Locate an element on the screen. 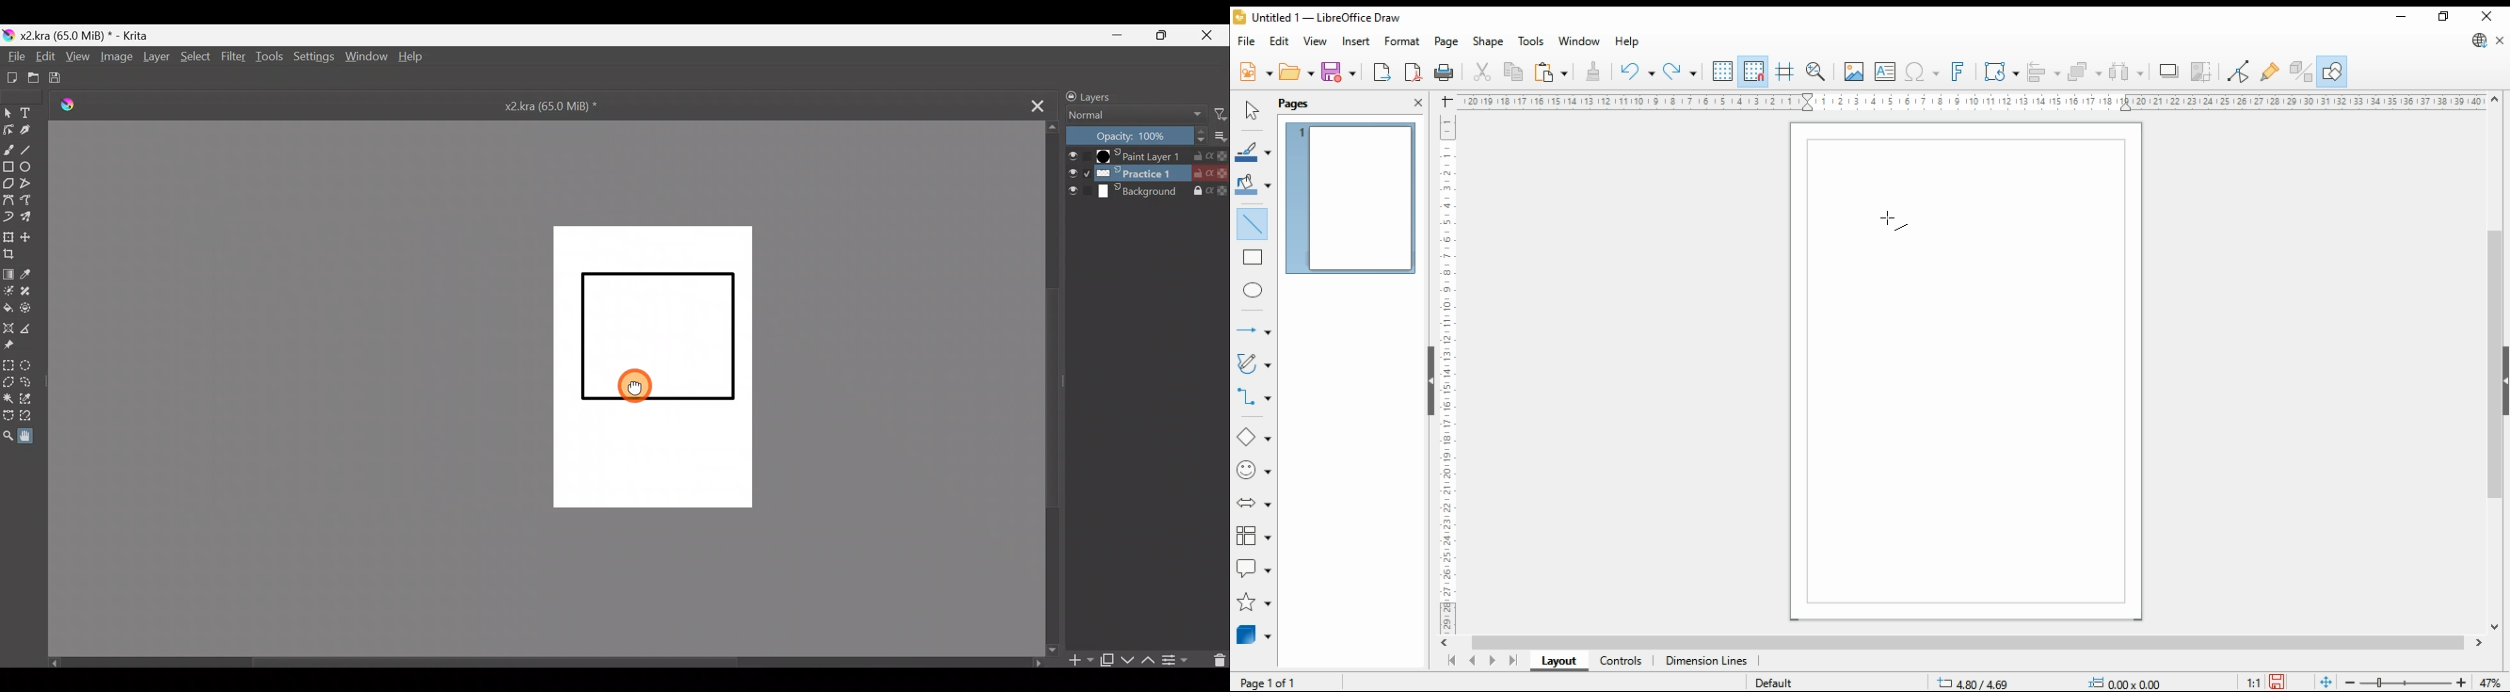 The width and height of the screenshot is (2520, 700). display grid is located at coordinates (1723, 70).